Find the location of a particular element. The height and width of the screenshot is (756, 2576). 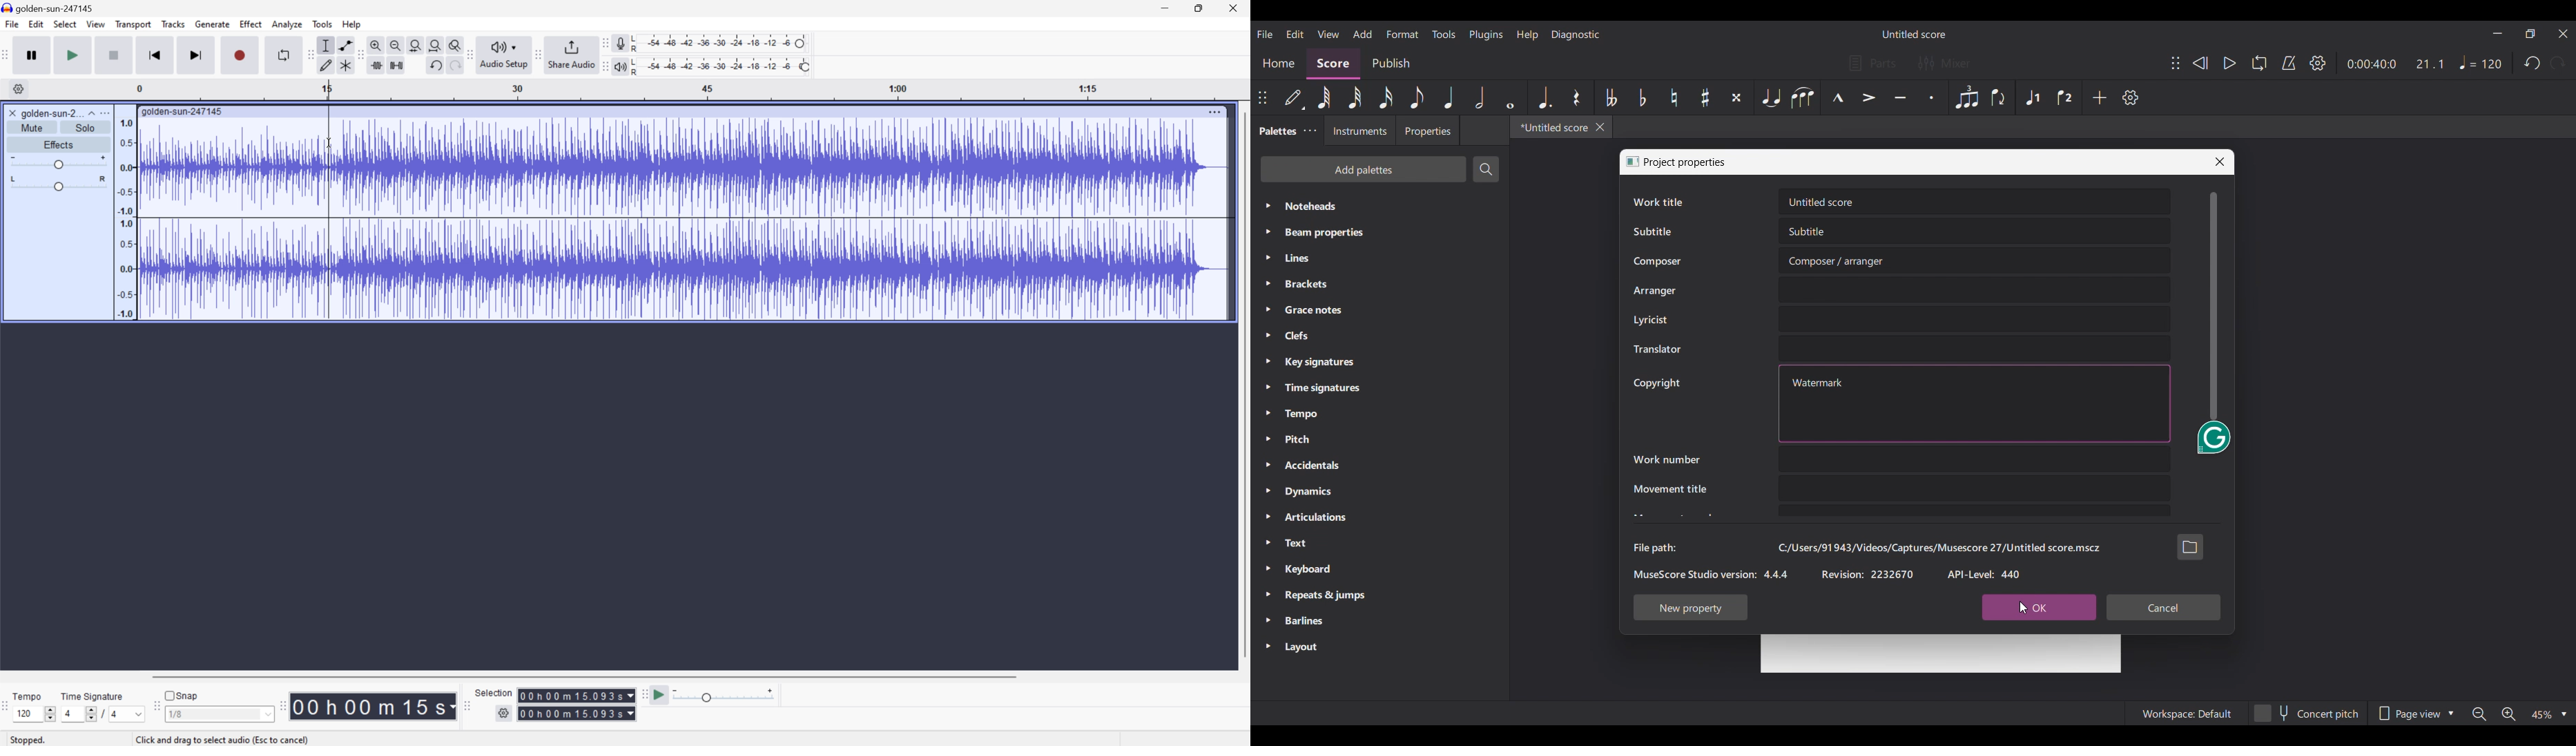

Drop Down is located at coordinates (90, 111).